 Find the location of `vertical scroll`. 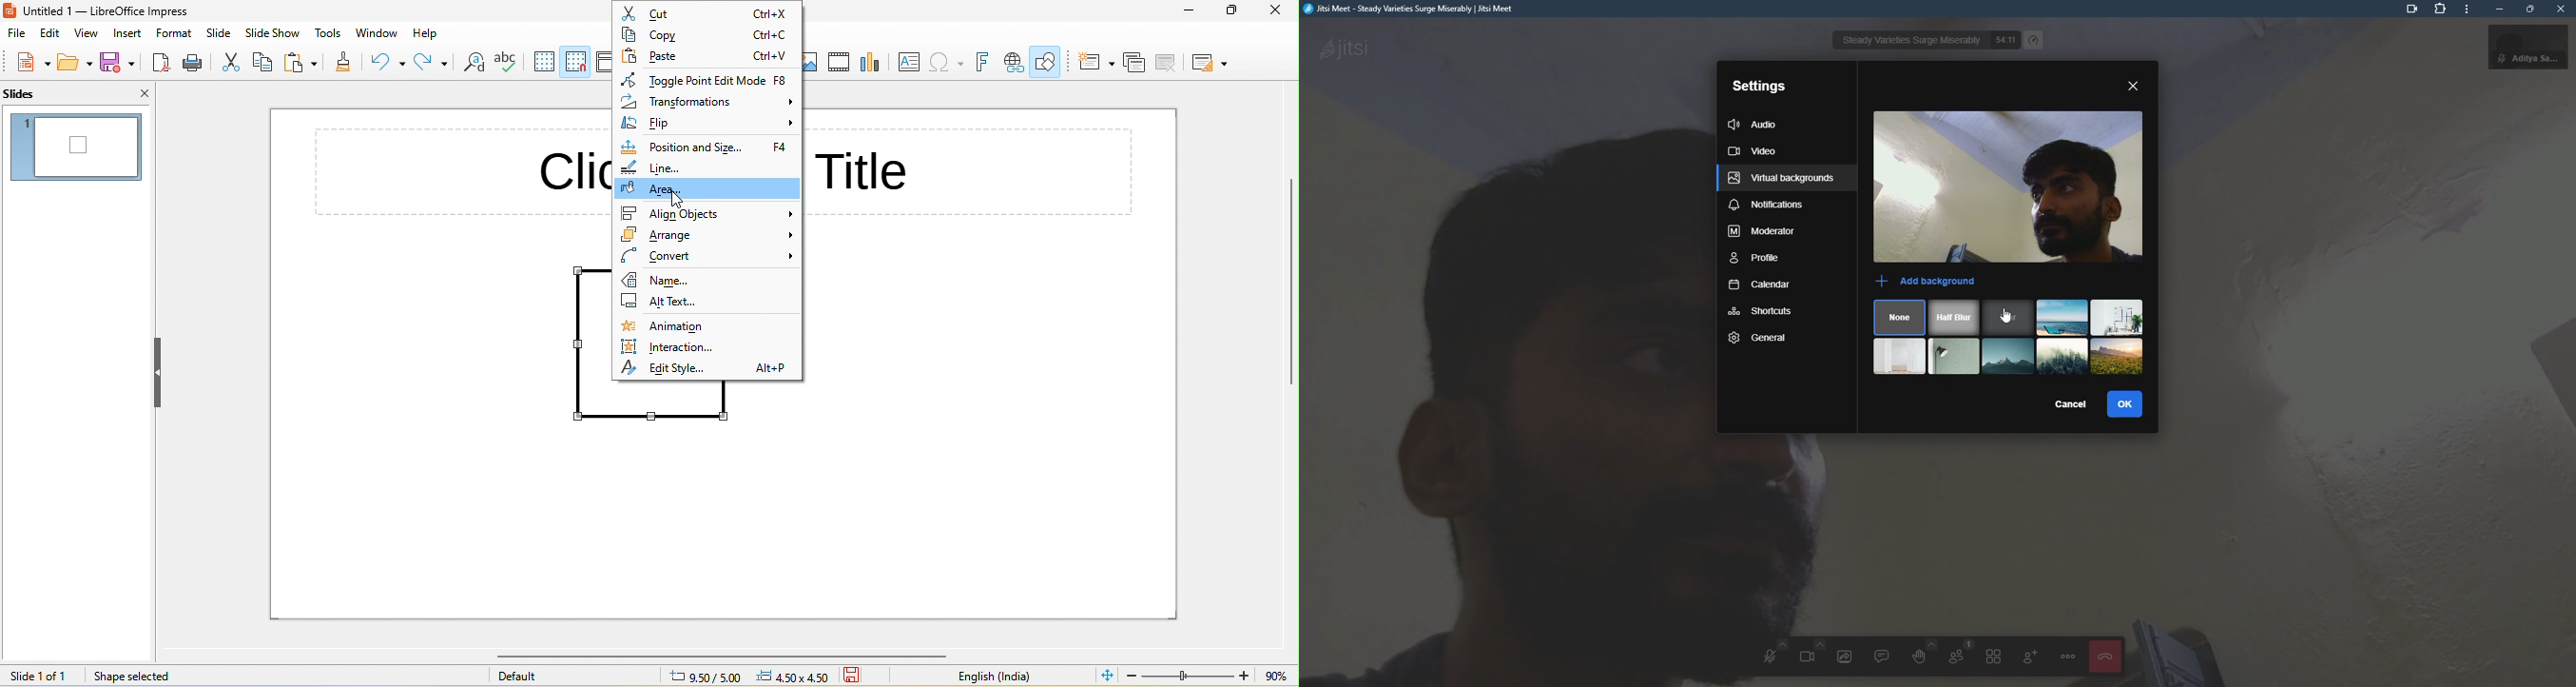

vertical scroll is located at coordinates (1280, 297).